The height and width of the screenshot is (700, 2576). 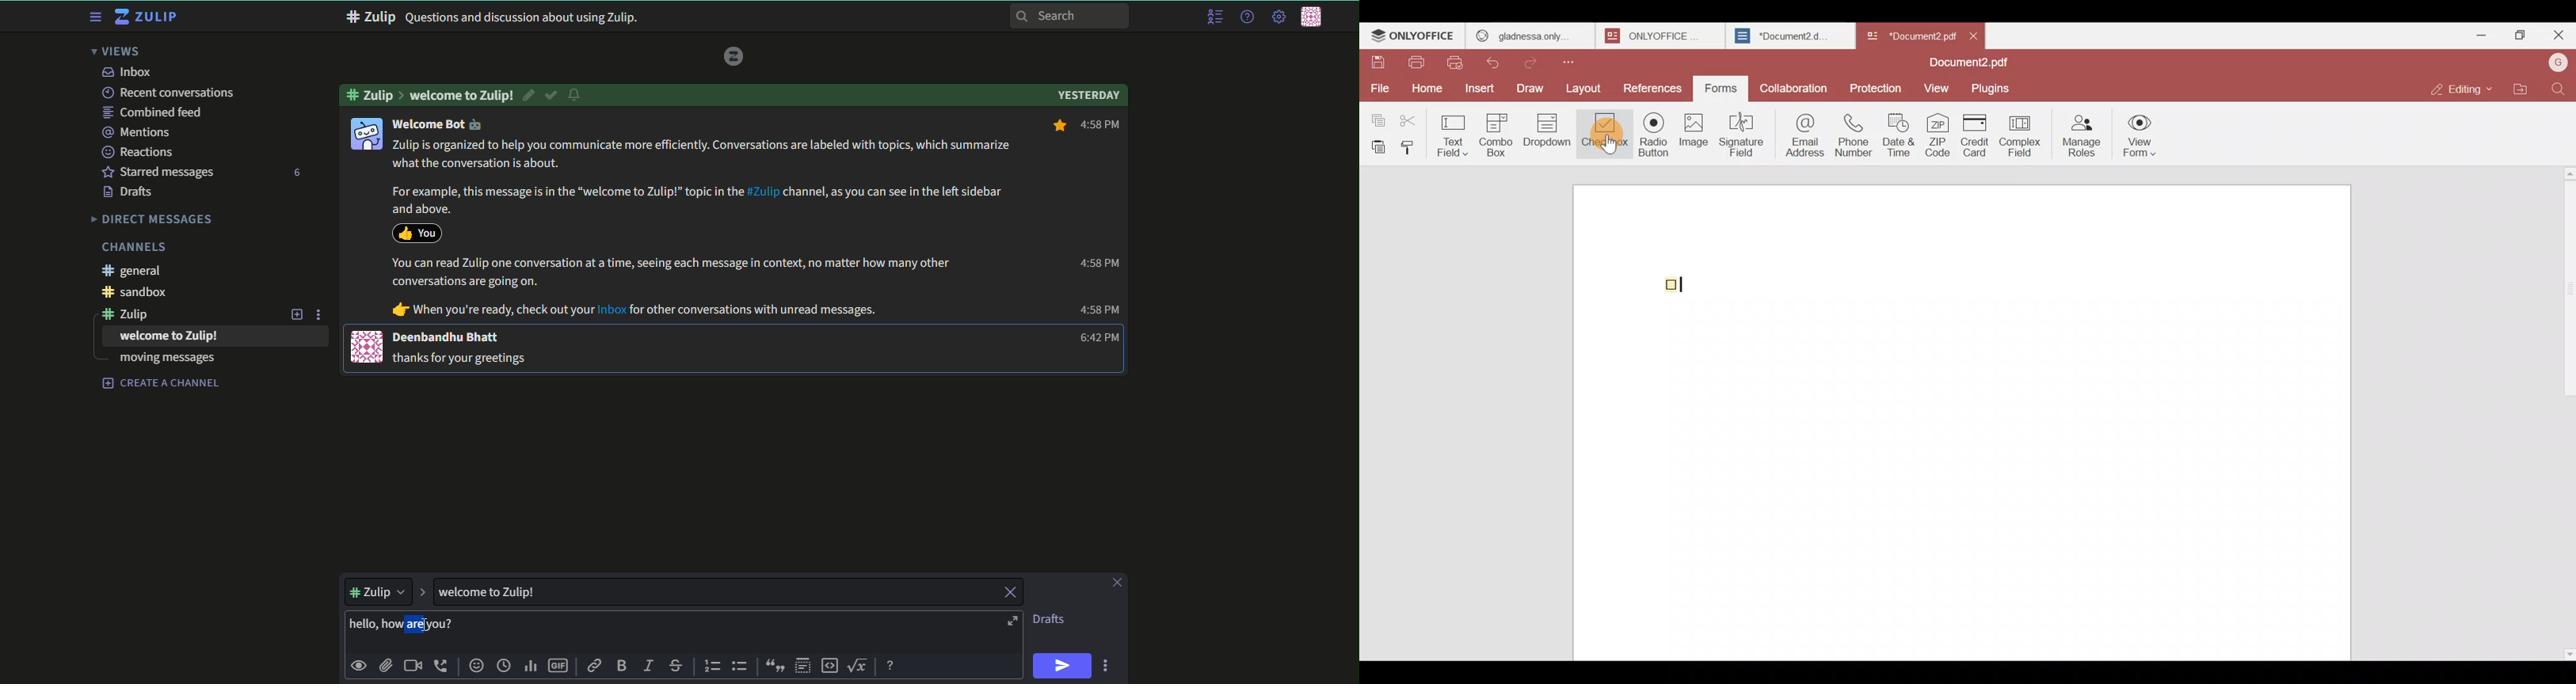 I want to click on Draw, so click(x=1534, y=87).